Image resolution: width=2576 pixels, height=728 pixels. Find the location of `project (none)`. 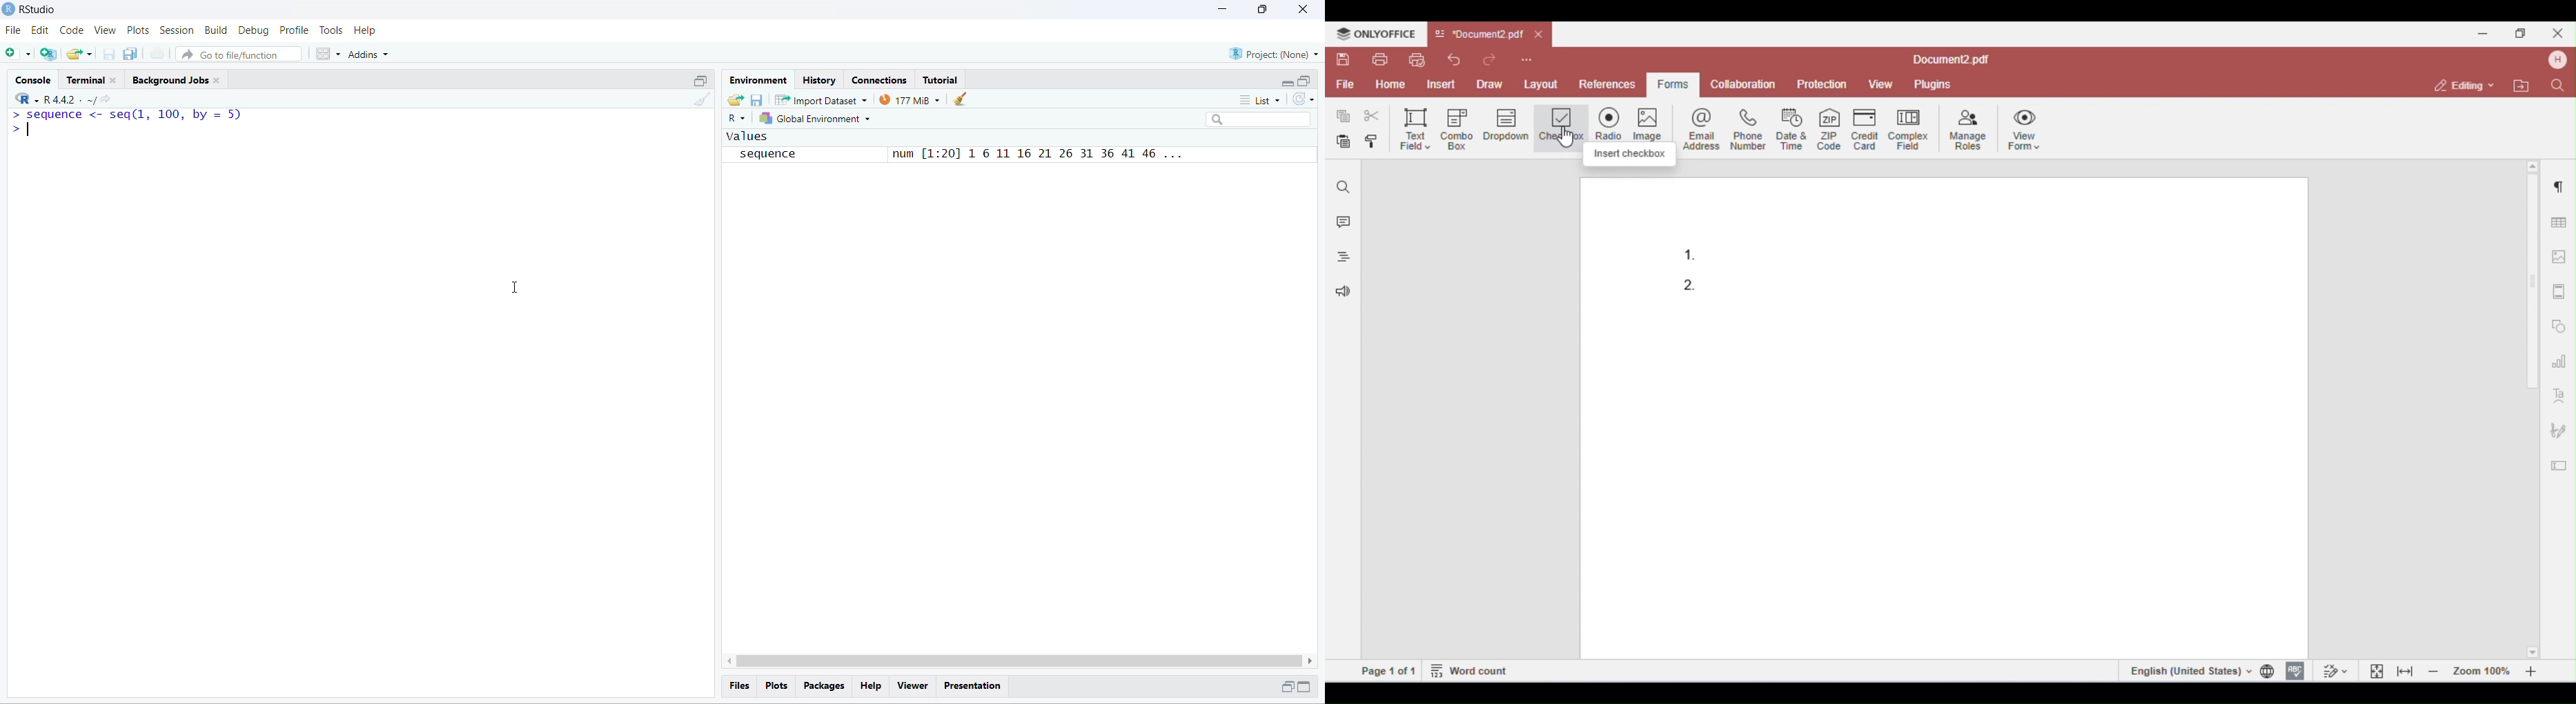

project (none) is located at coordinates (1273, 54).